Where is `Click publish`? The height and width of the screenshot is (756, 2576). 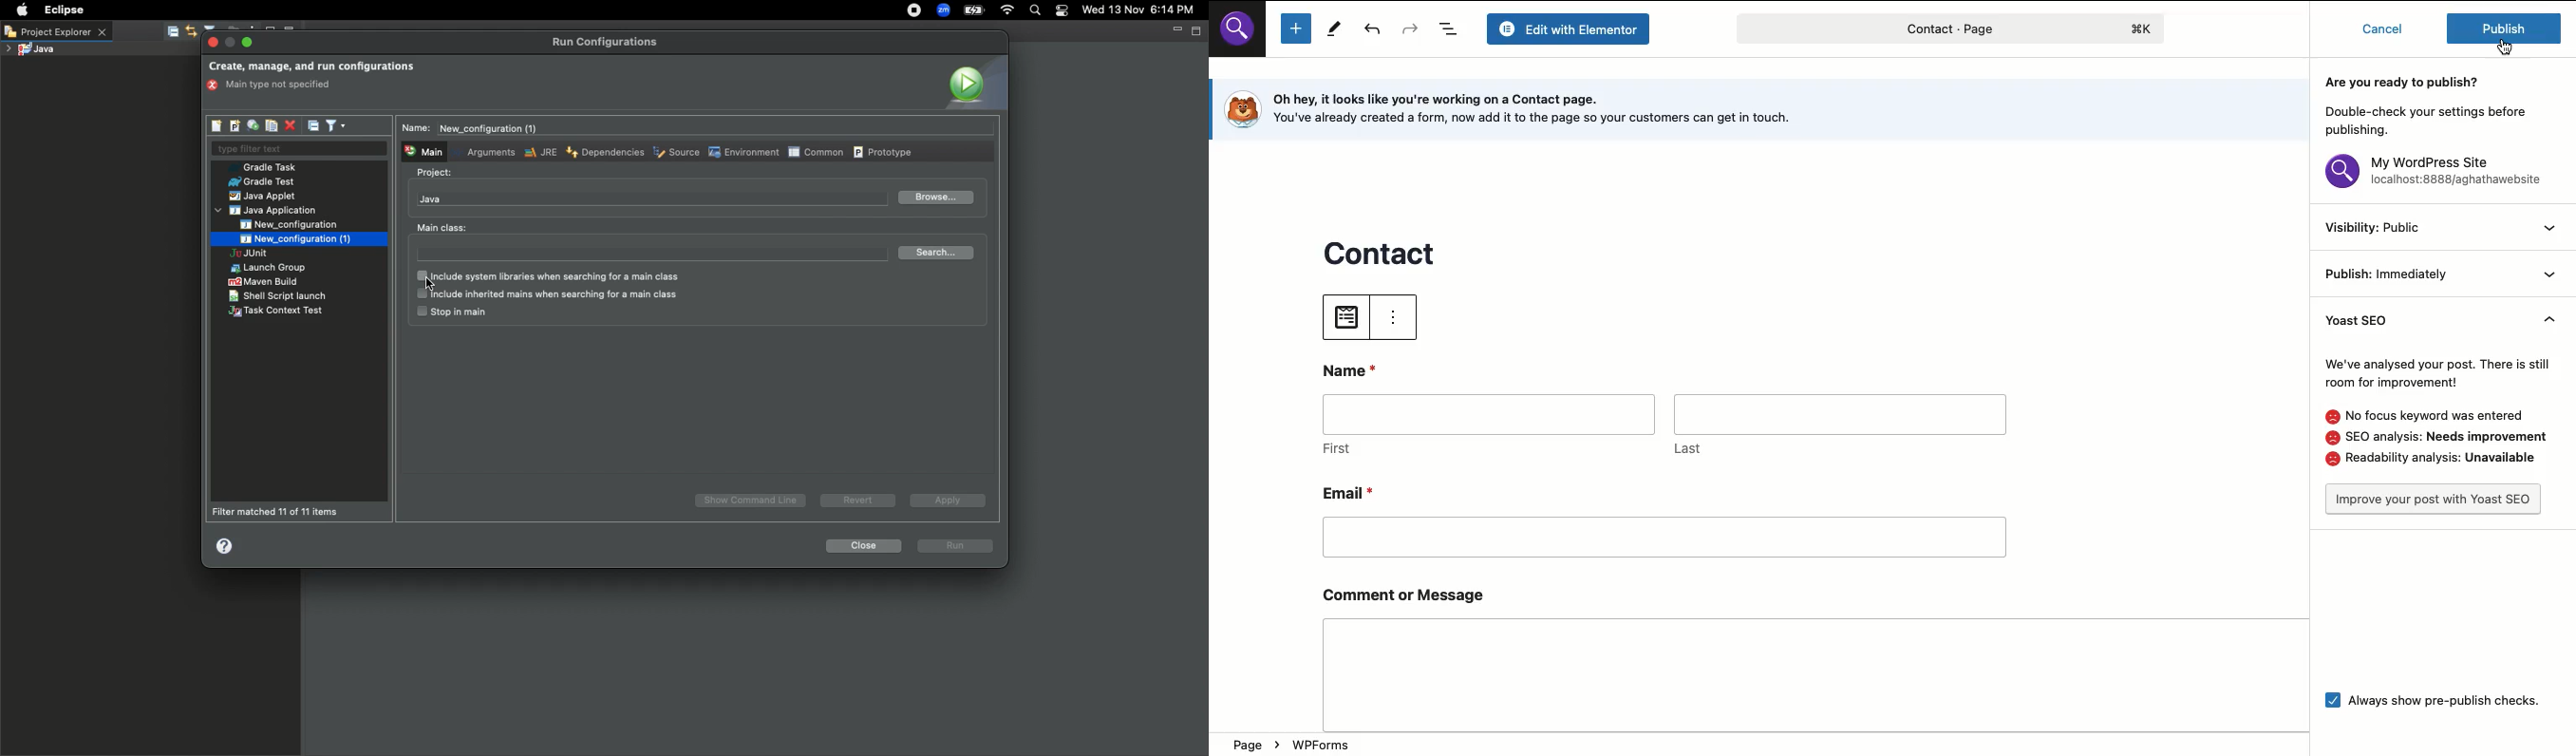 Click publish is located at coordinates (2505, 28).